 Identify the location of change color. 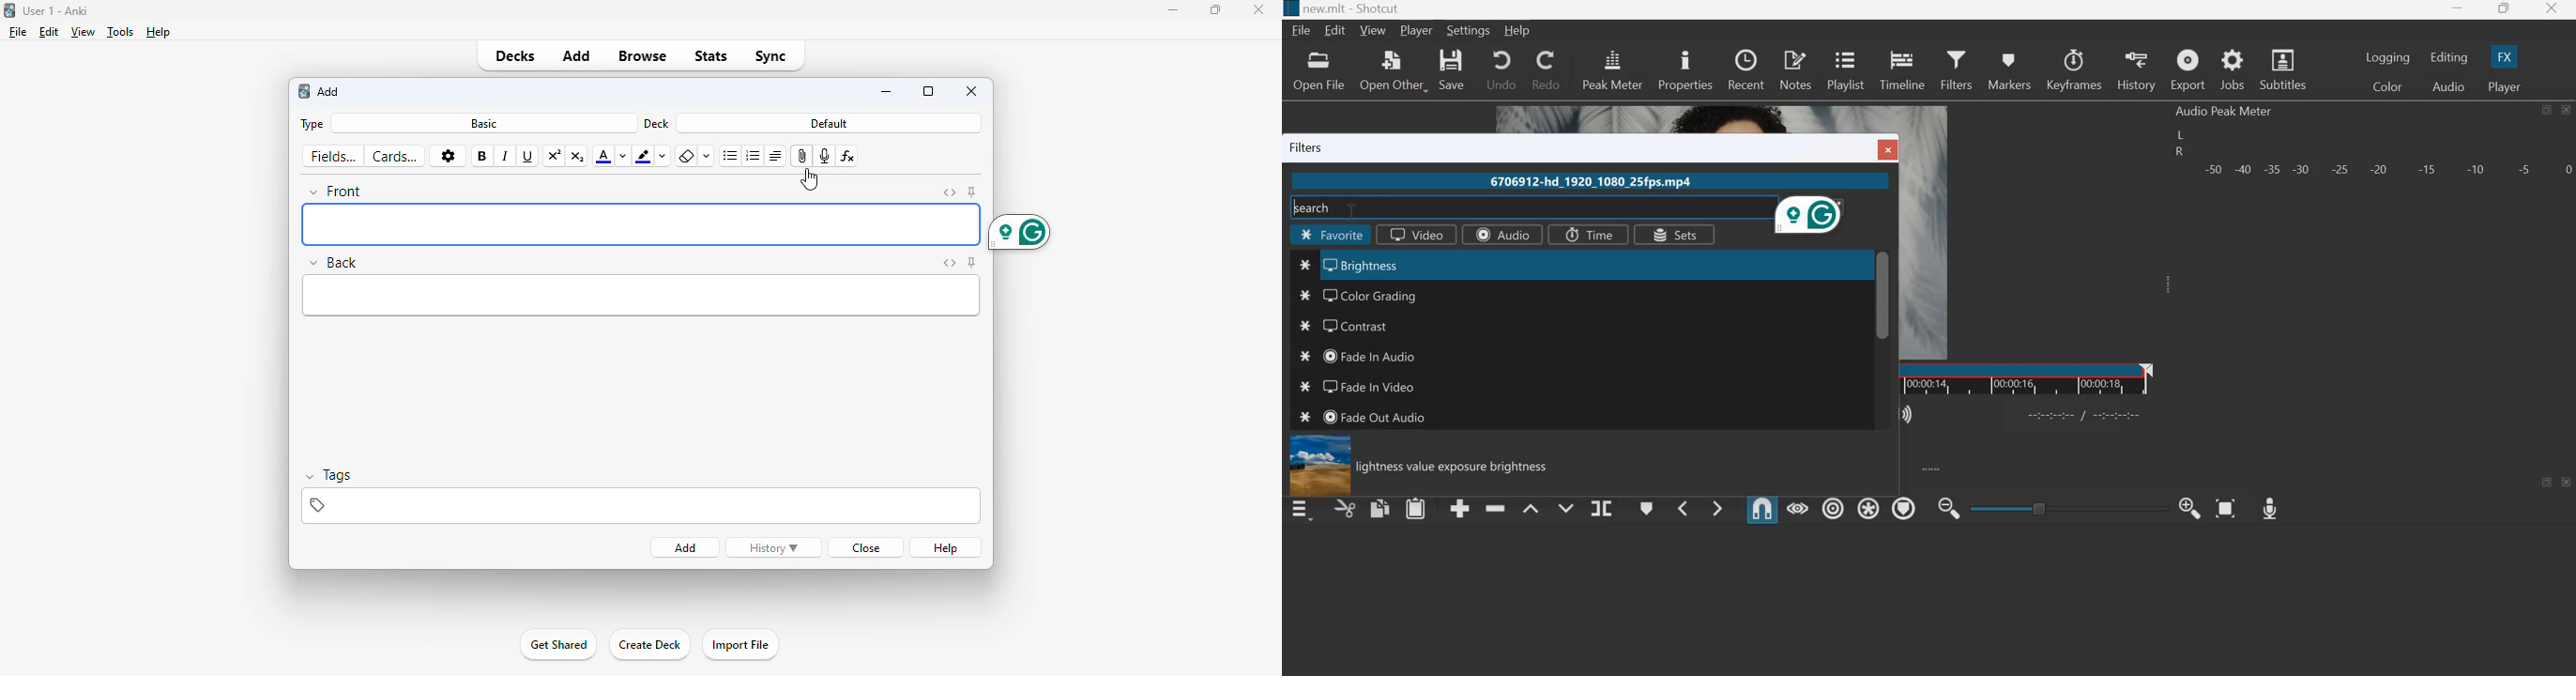
(663, 157).